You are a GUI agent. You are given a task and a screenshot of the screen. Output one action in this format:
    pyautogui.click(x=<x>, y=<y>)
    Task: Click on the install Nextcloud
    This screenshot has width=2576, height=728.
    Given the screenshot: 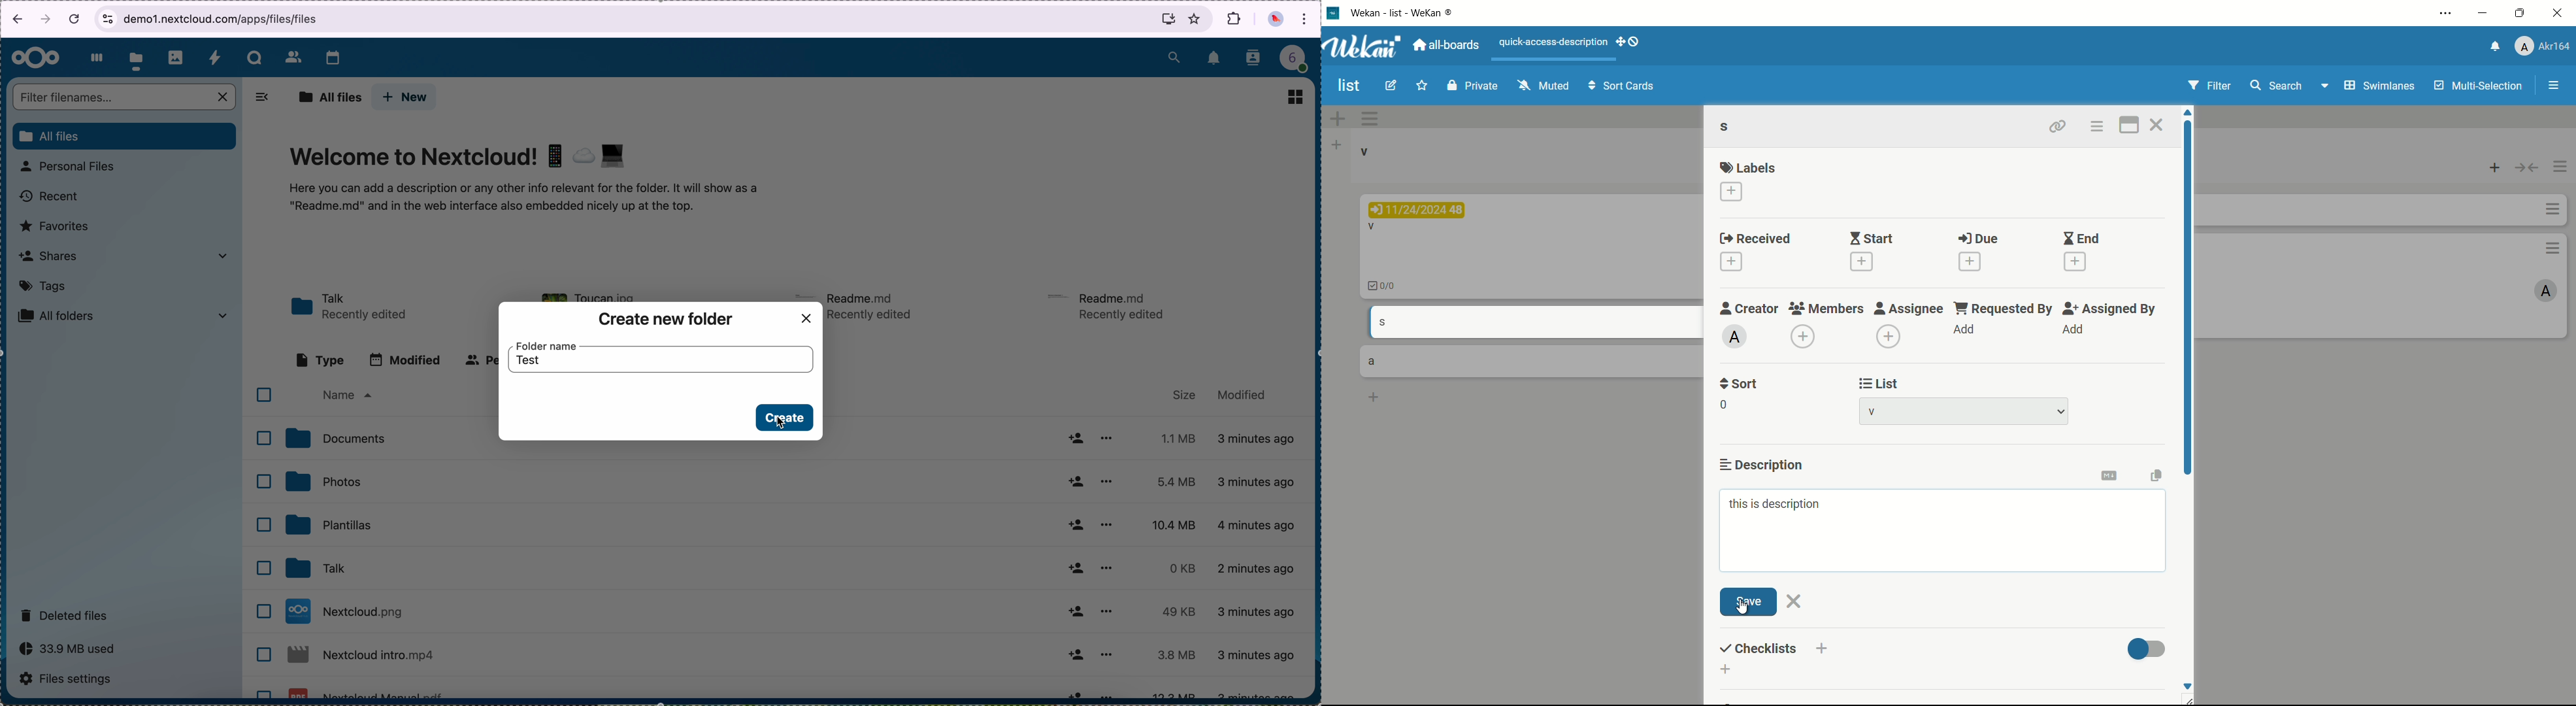 What is the action you would take?
    pyautogui.click(x=1169, y=21)
    